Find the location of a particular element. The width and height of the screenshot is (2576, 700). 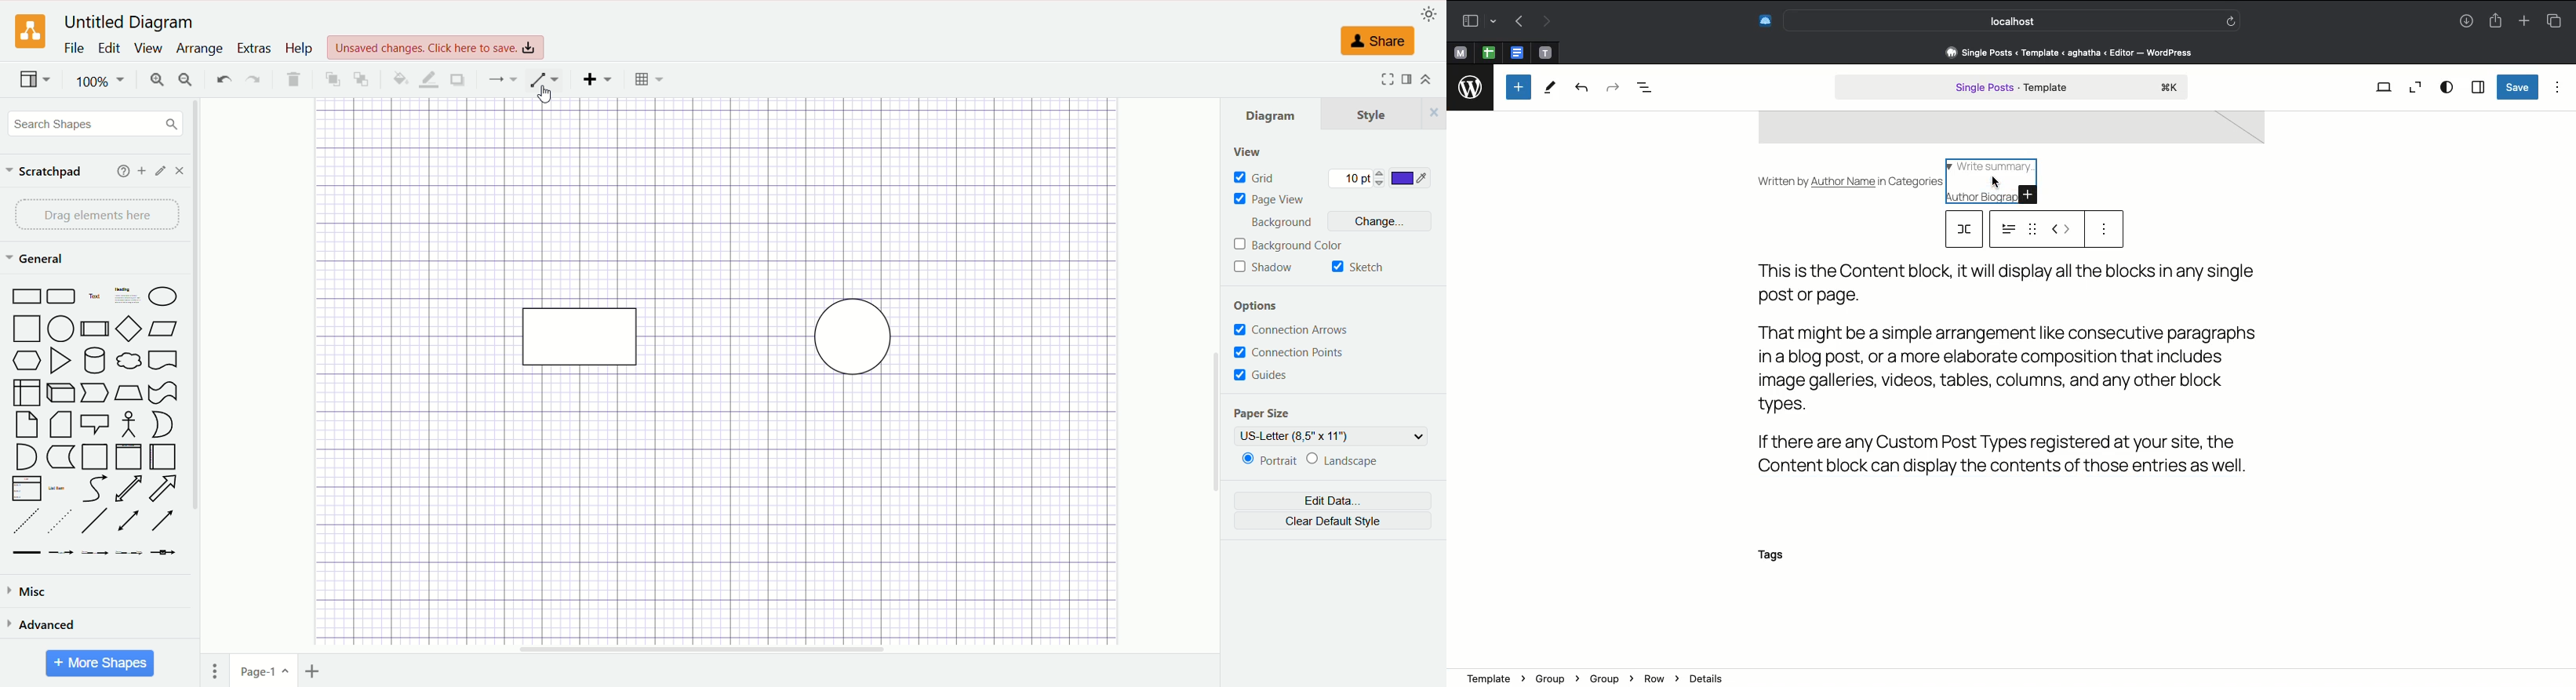

Speech Bubble is located at coordinates (96, 425).